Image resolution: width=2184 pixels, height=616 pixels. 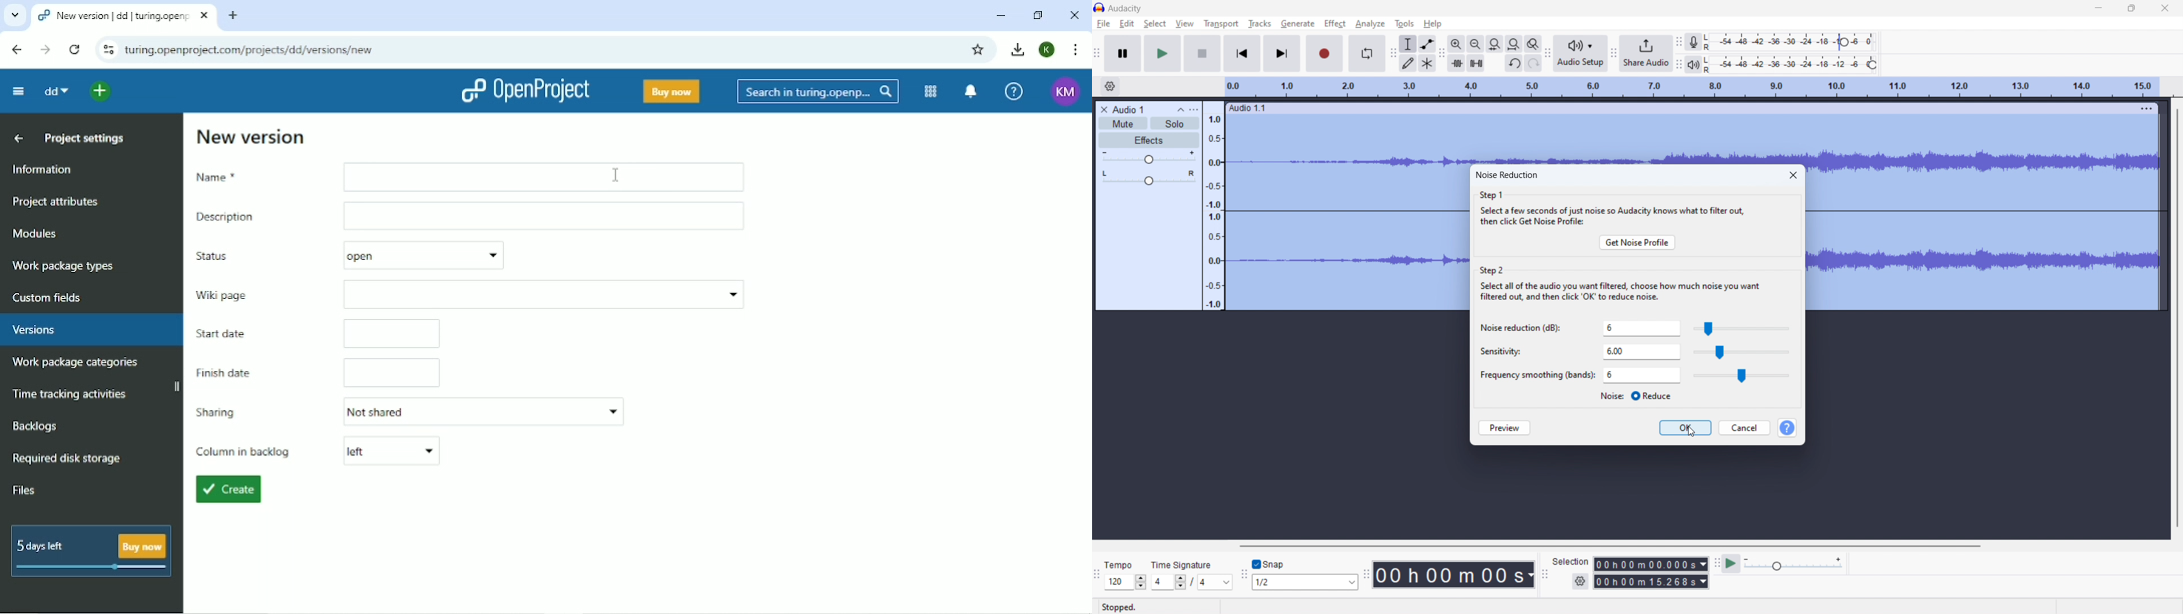 I want to click on dd, so click(x=57, y=90).